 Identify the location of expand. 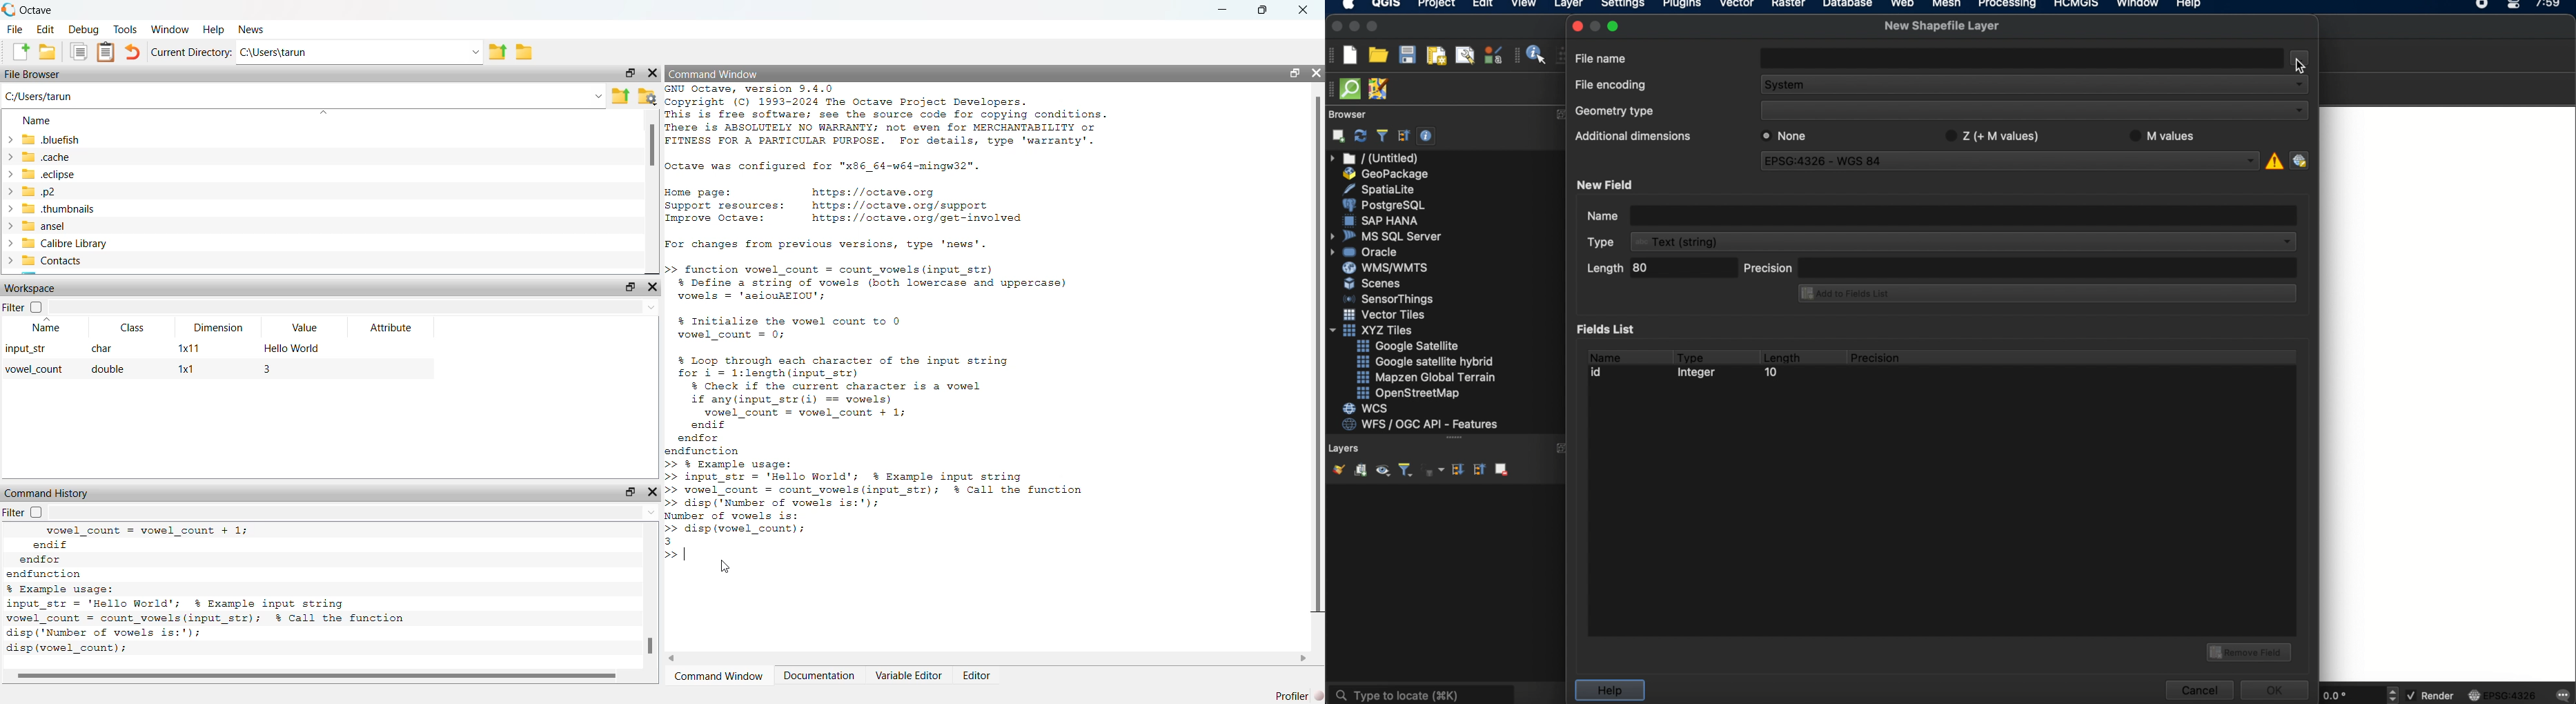
(1560, 449).